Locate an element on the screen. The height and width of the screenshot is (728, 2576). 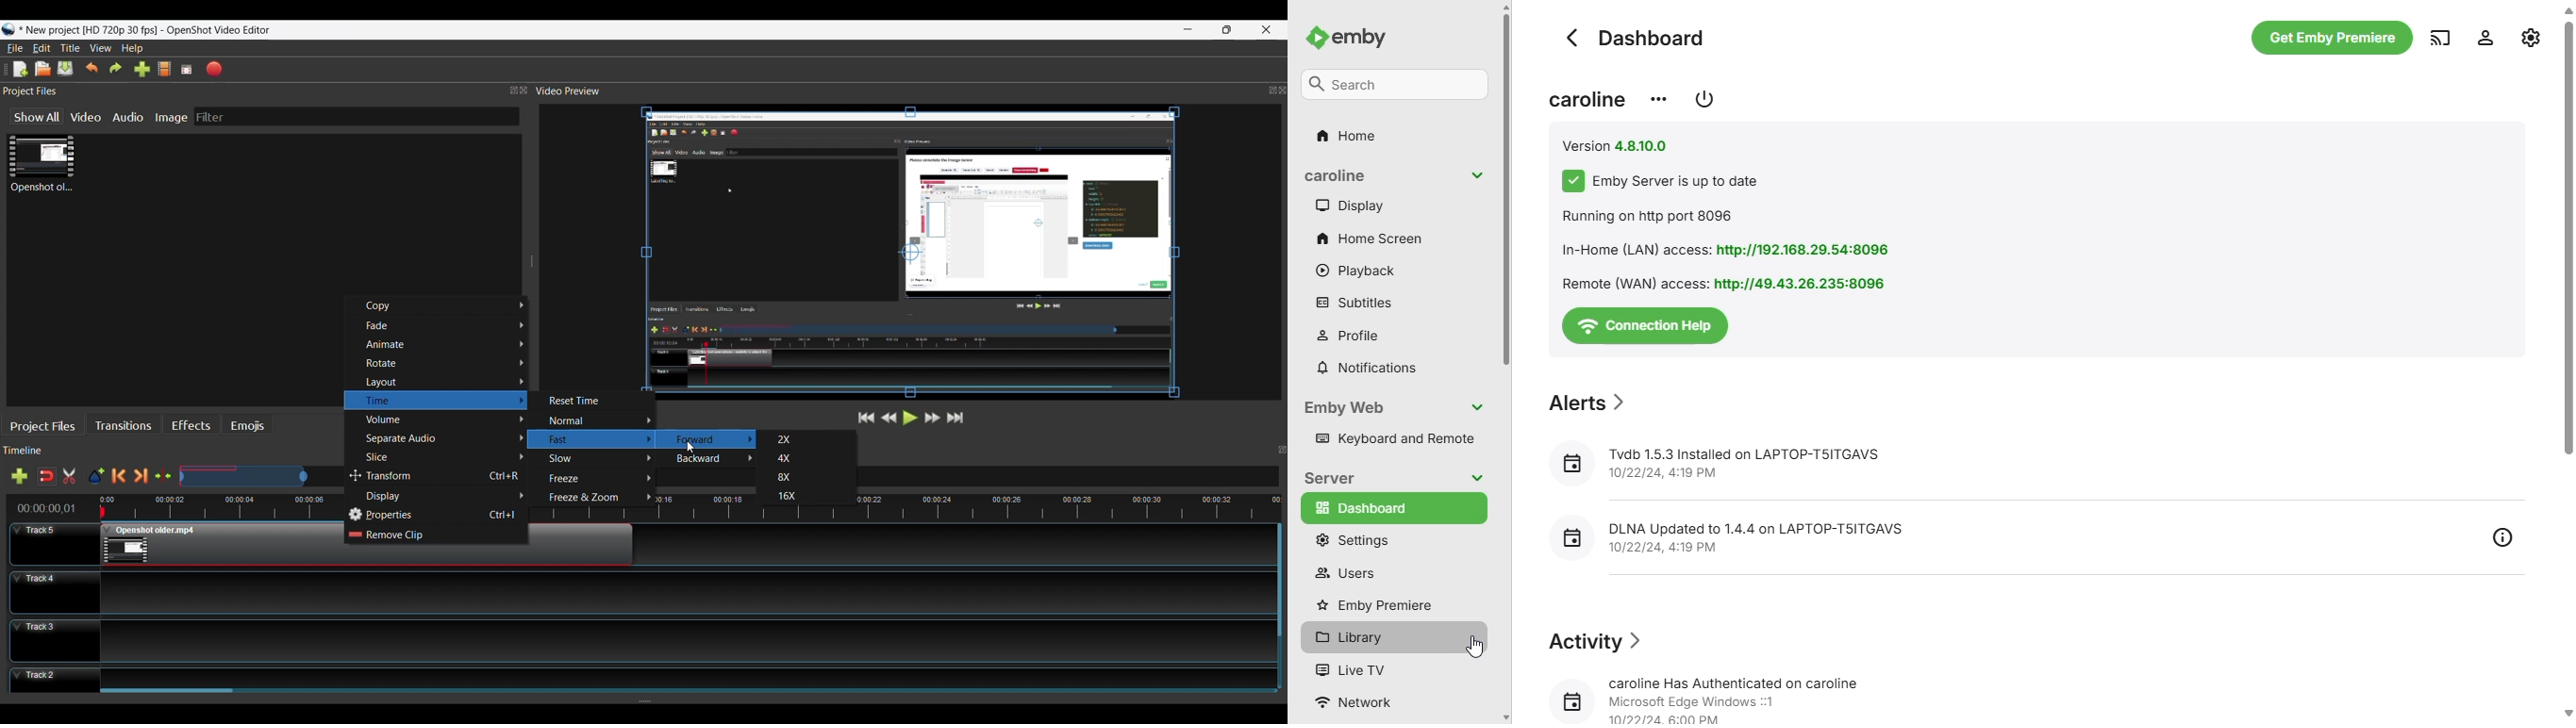
File is located at coordinates (13, 49).